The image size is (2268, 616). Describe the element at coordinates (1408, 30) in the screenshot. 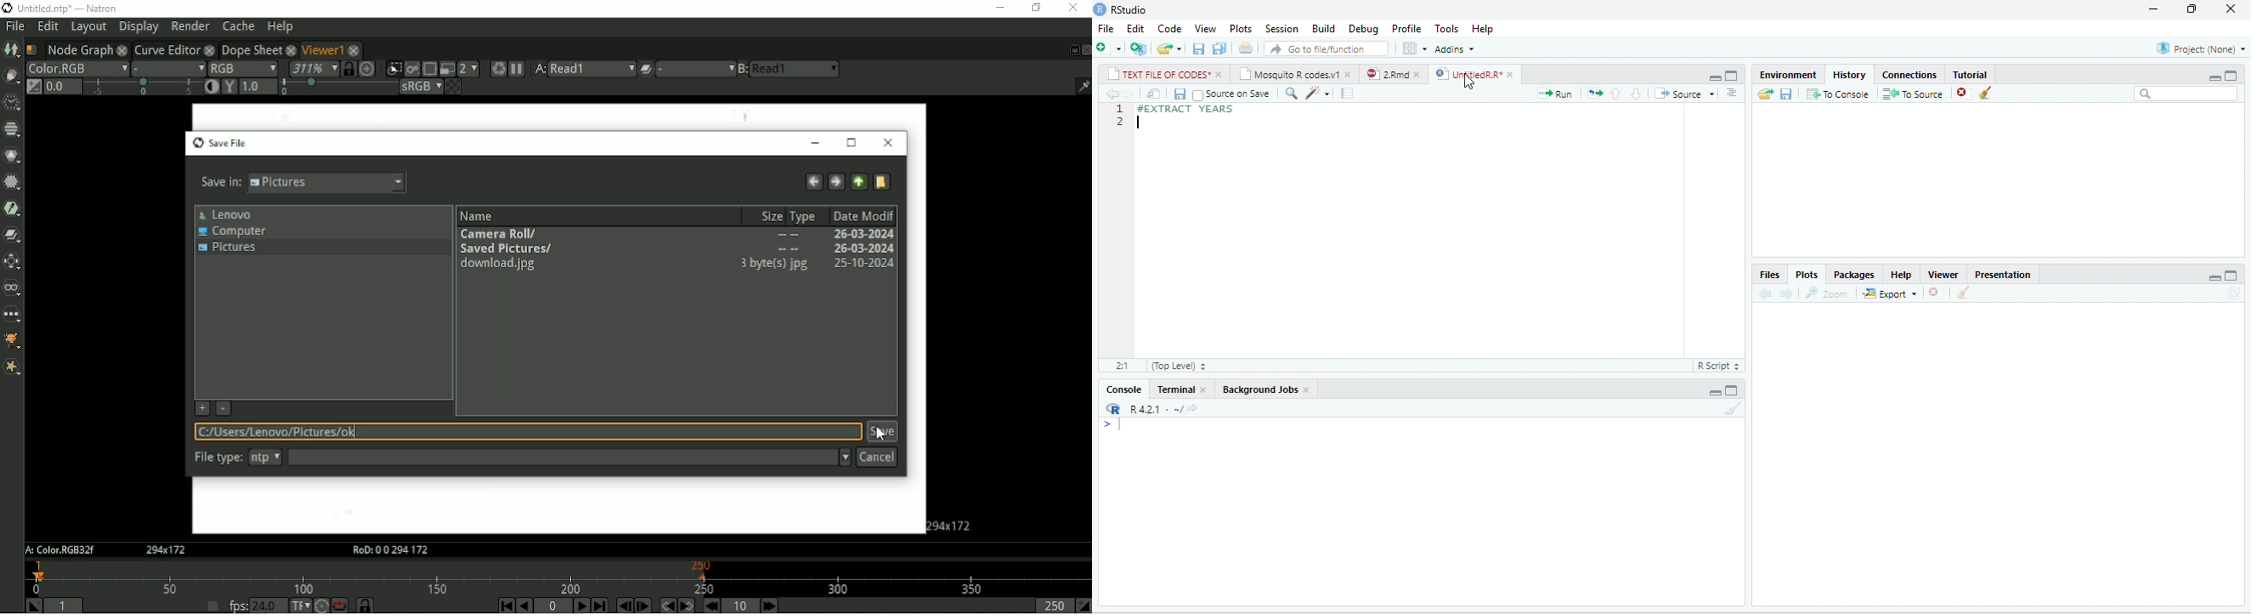

I see `Profile` at that location.